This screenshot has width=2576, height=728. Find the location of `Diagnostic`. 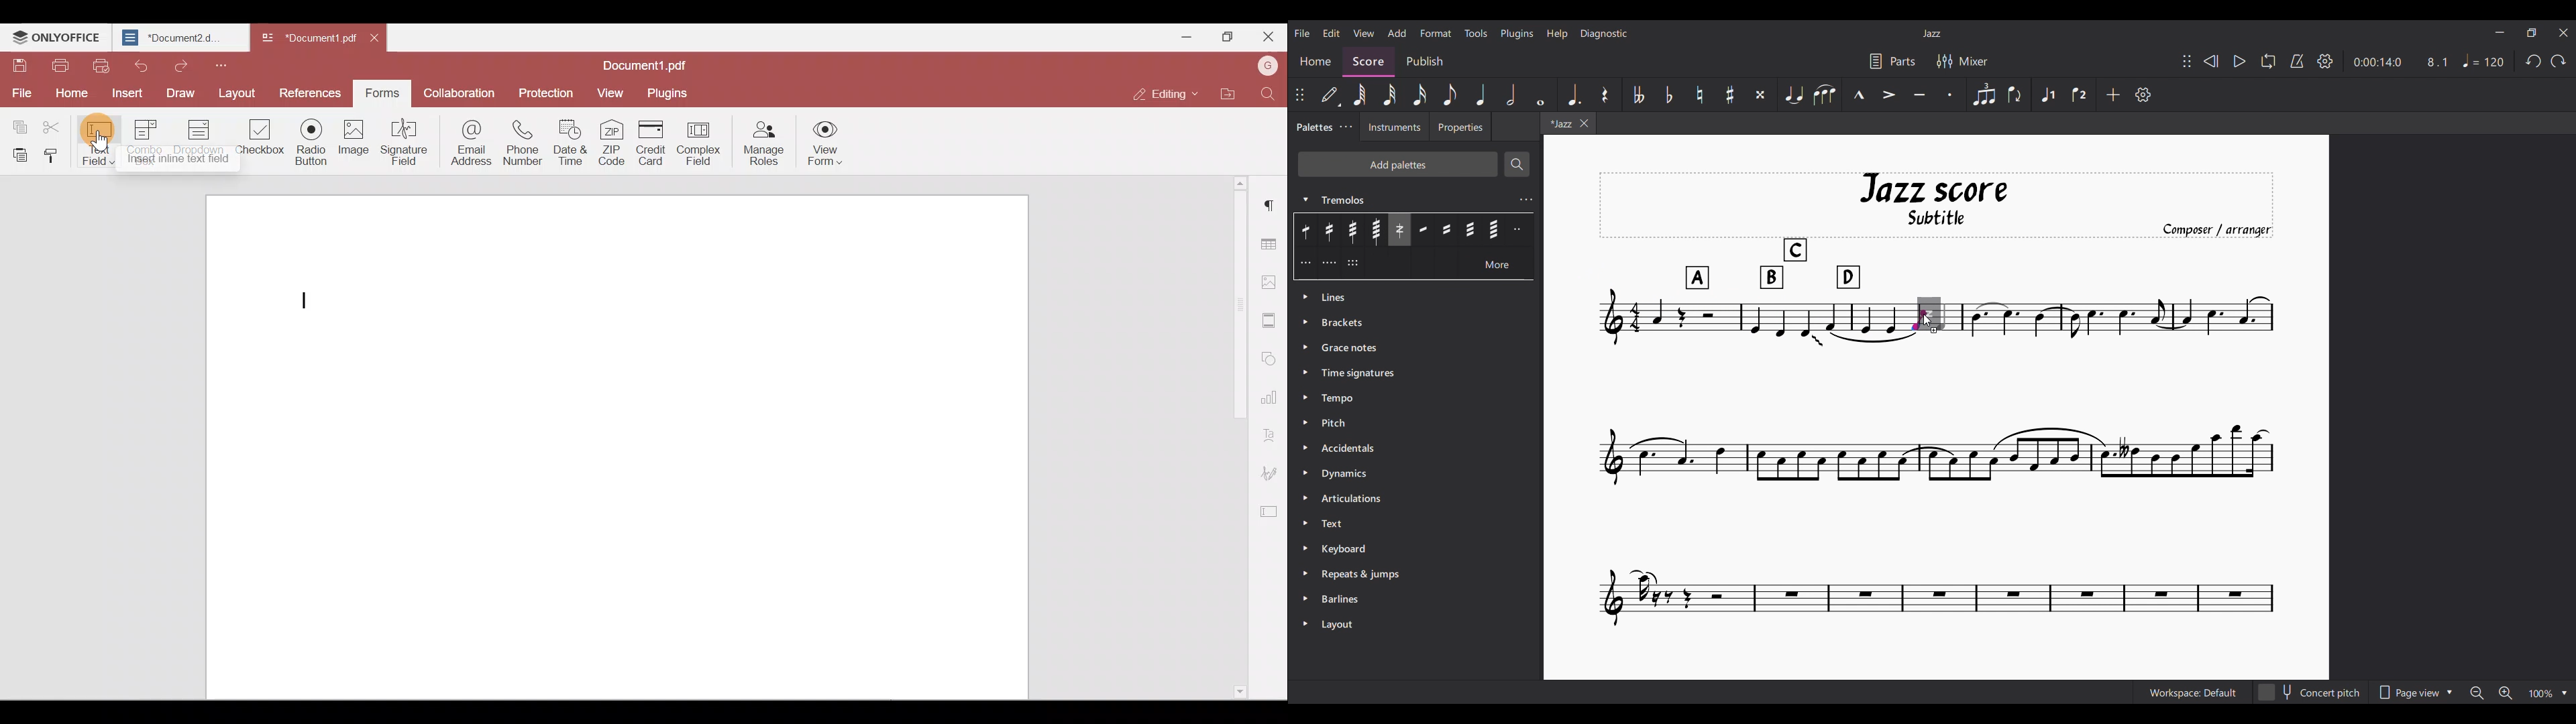

Diagnostic is located at coordinates (1604, 34).